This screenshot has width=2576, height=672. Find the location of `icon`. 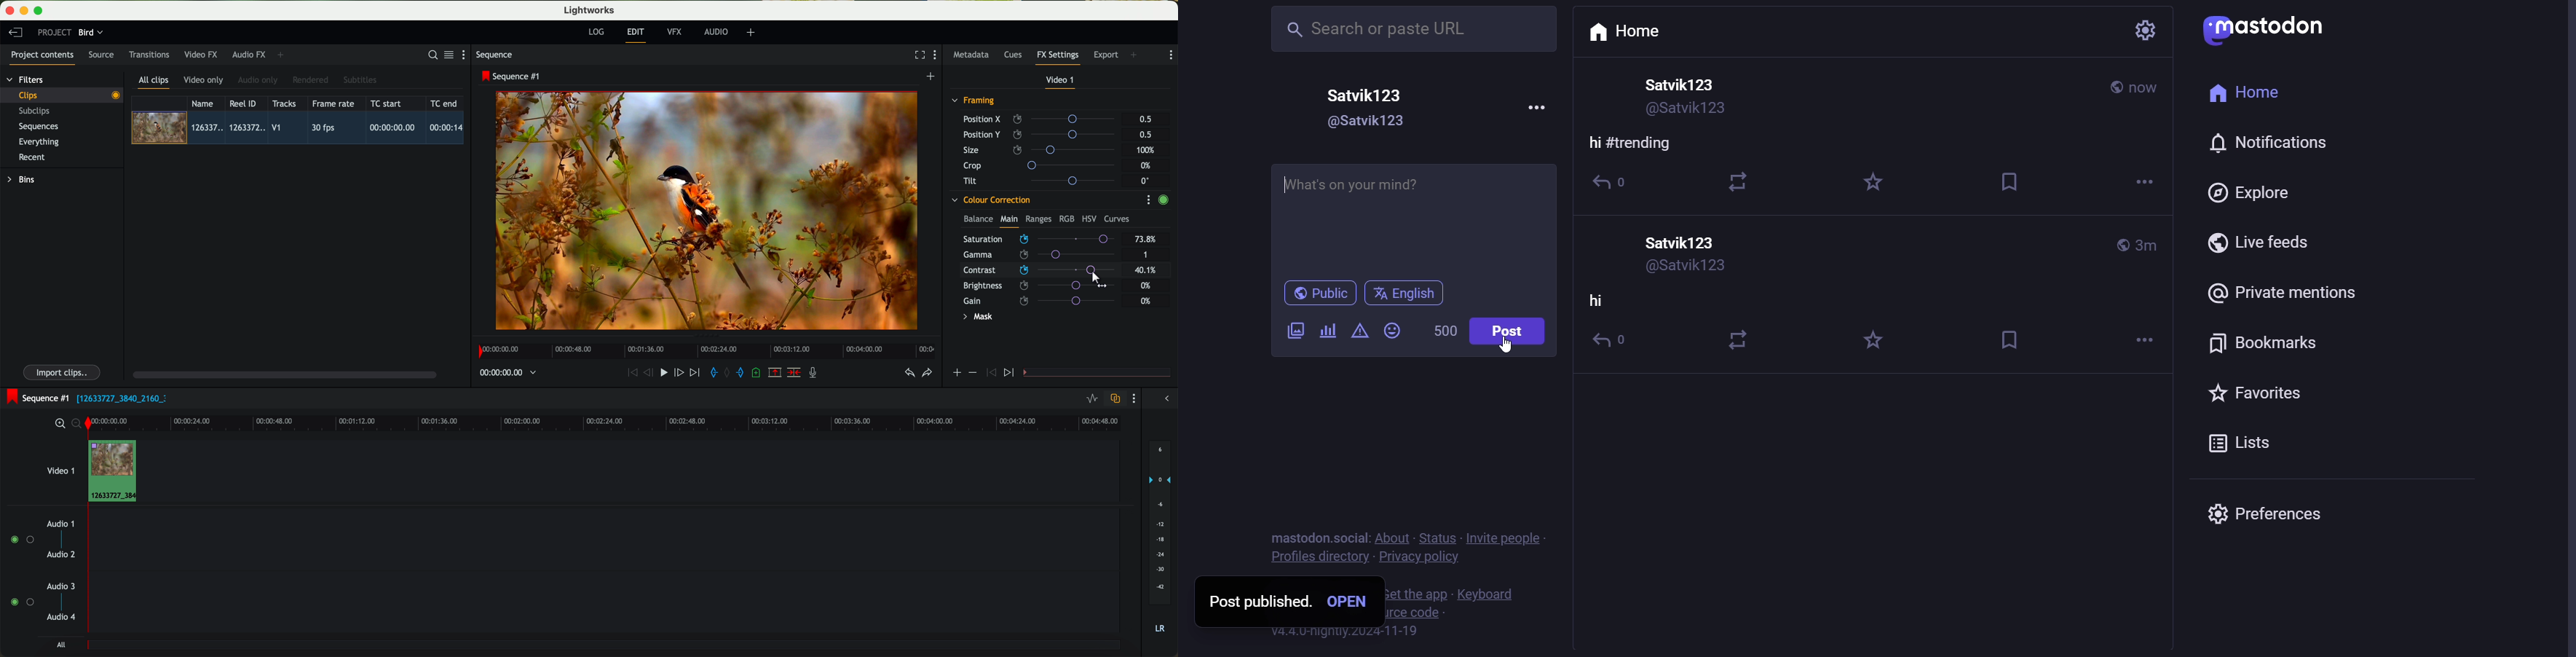

icon is located at coordinates (957, 374).